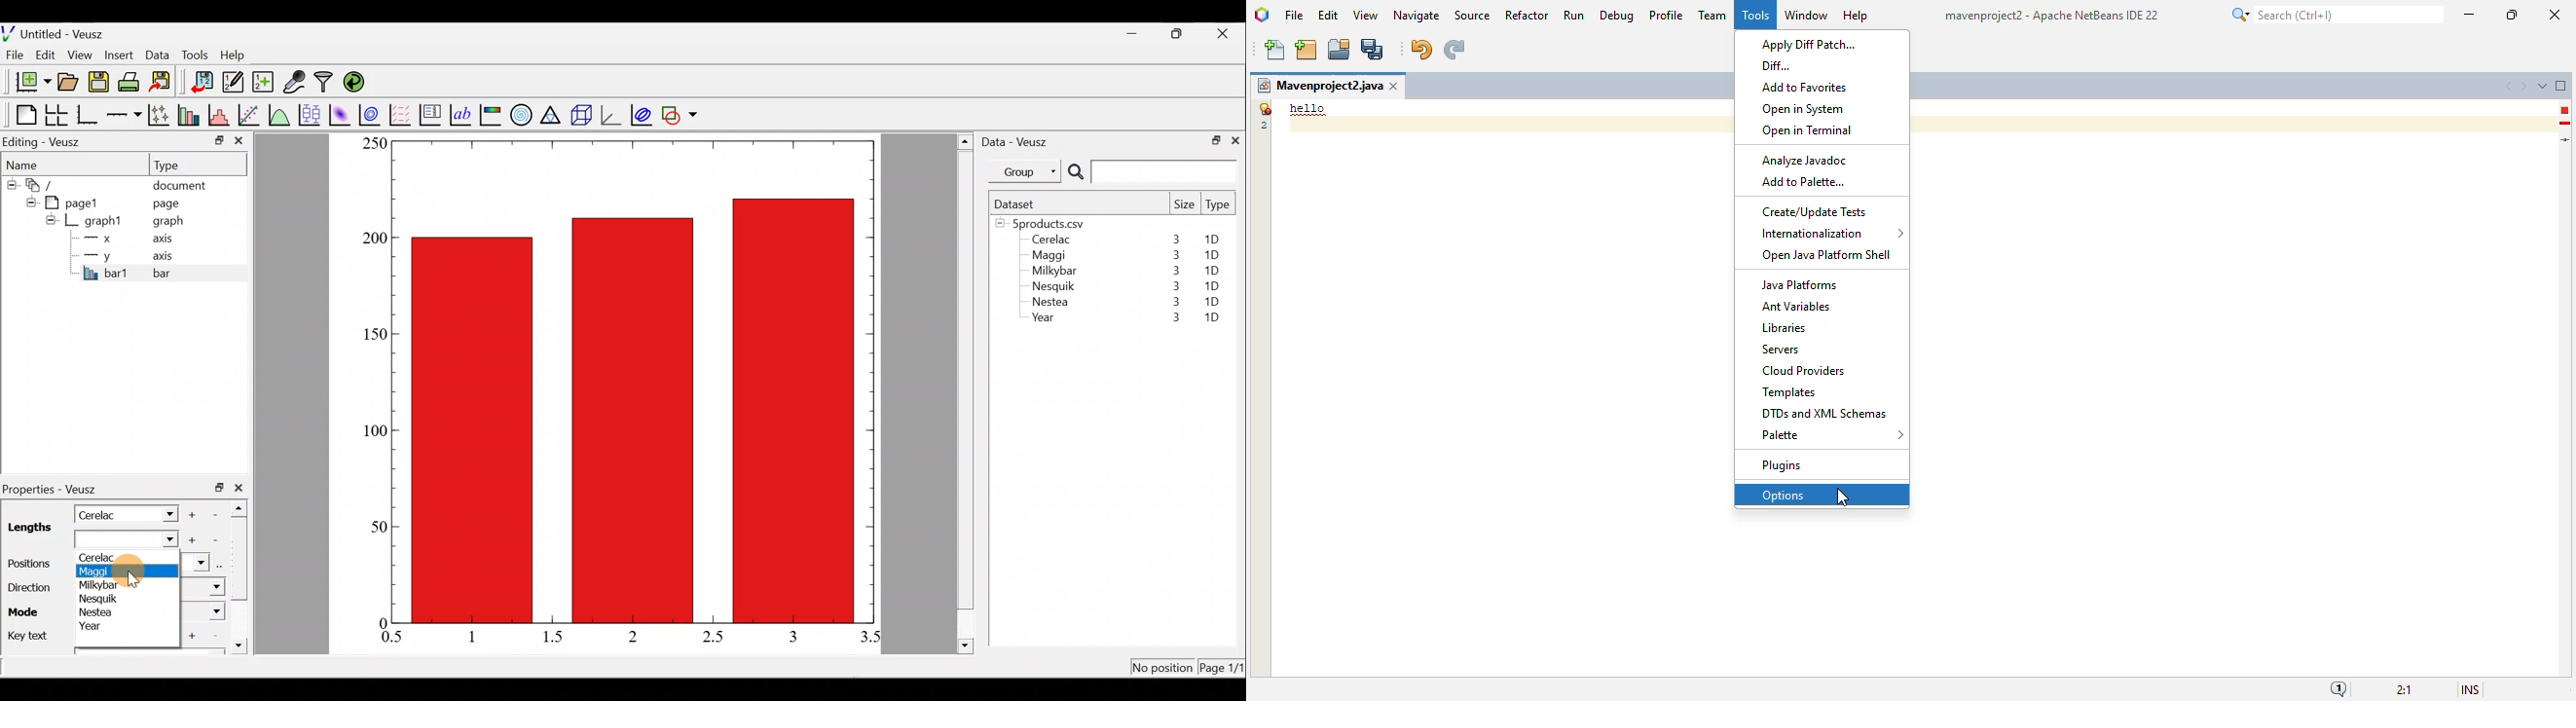 Image resolution: width=2576 pixels, height=728 pixels. What do you see at coordinates (1340, 50) in the screenshot?
I see `open project` at bounding box center [1340, 50].